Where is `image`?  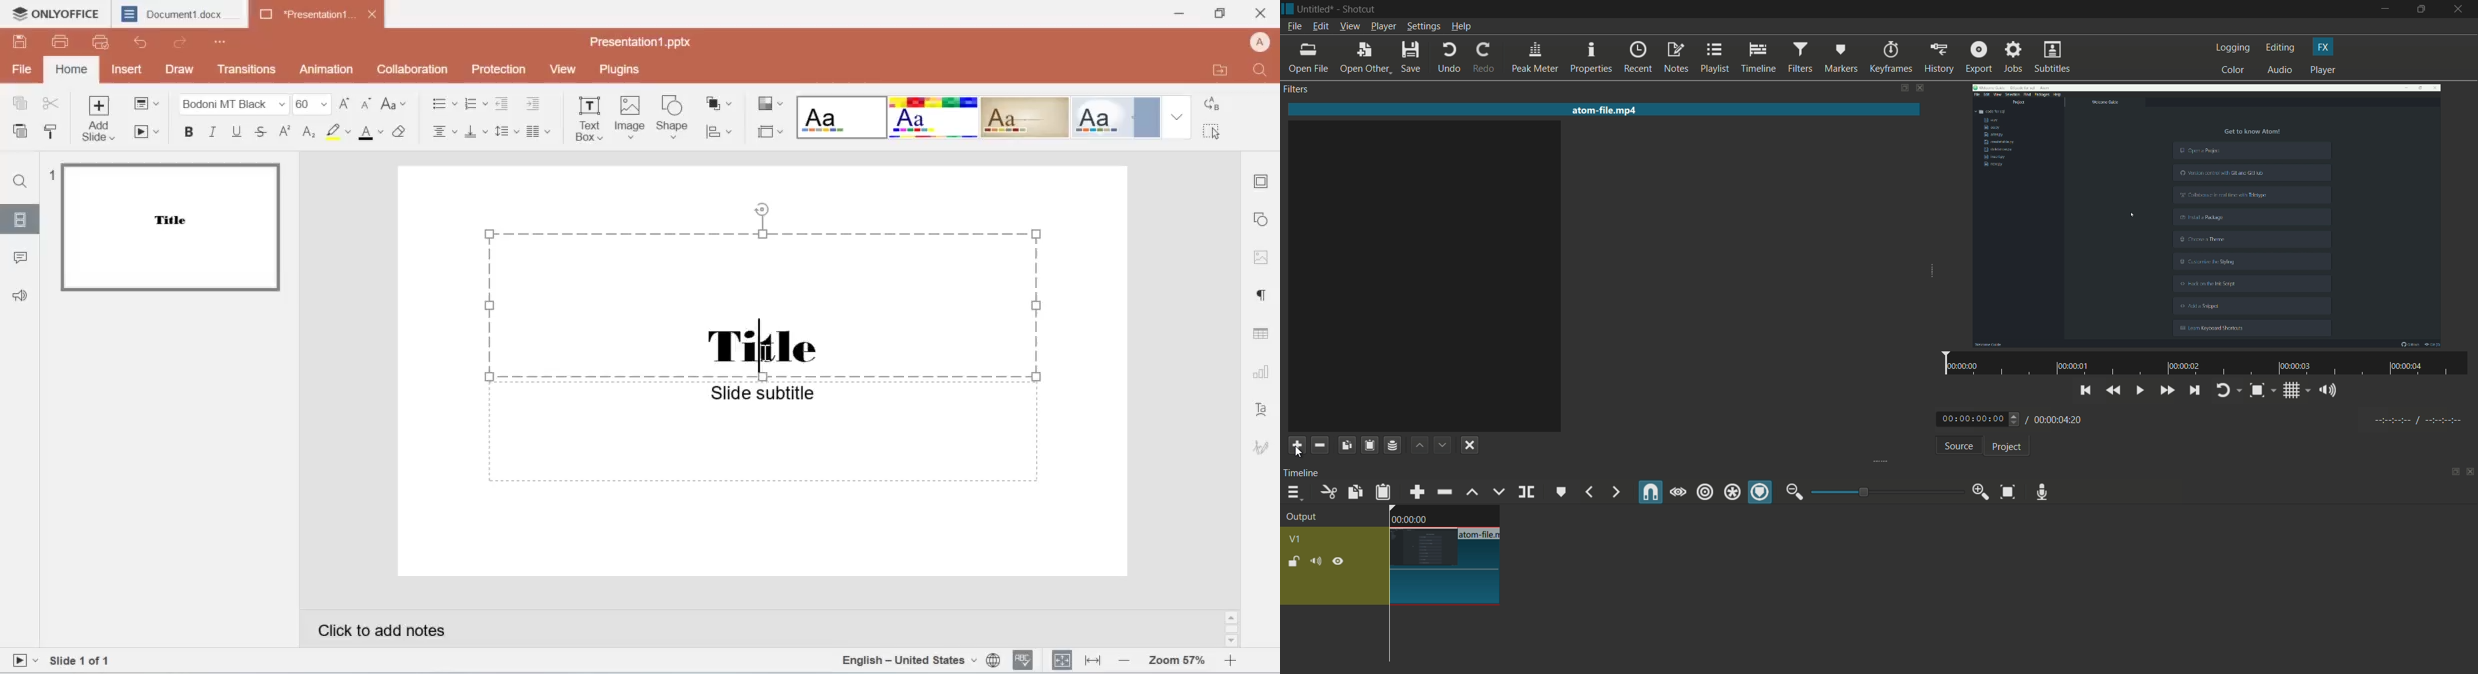
image is located at coordinates (629, 119).